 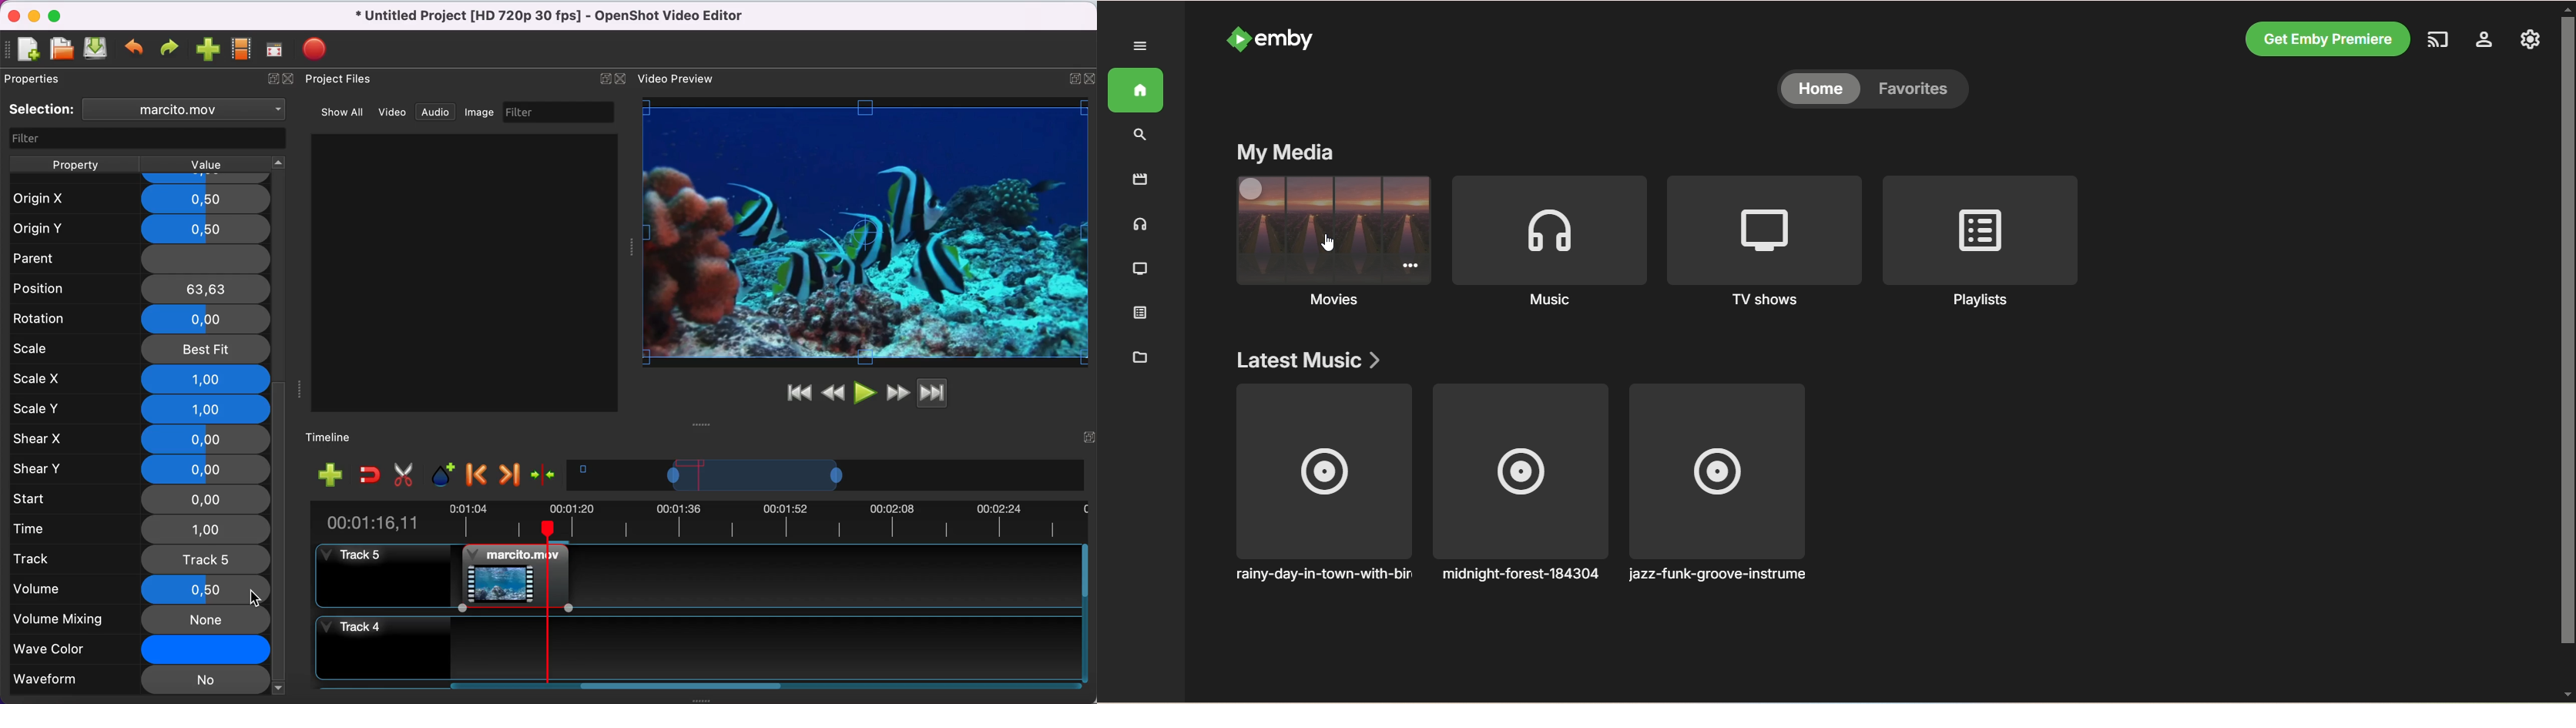 What do you see at coordinates (141, 469) in the screenshot?
I see `shear y 0` at bounding box center [141, 469].